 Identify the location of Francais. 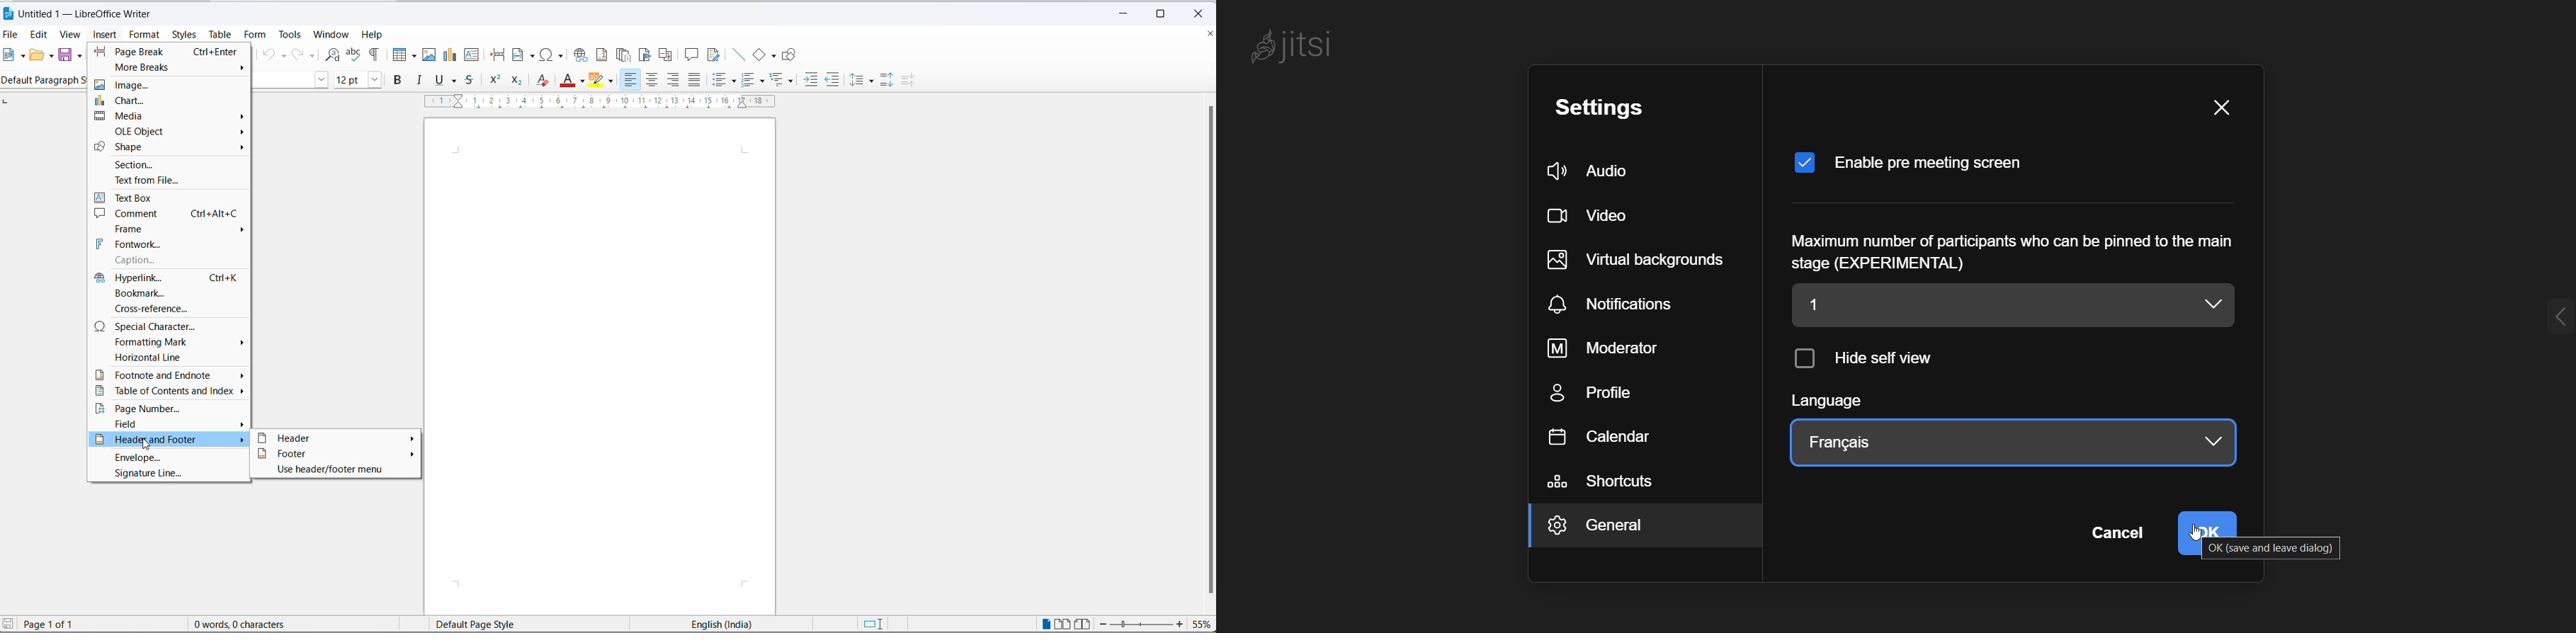
(1841, 443).